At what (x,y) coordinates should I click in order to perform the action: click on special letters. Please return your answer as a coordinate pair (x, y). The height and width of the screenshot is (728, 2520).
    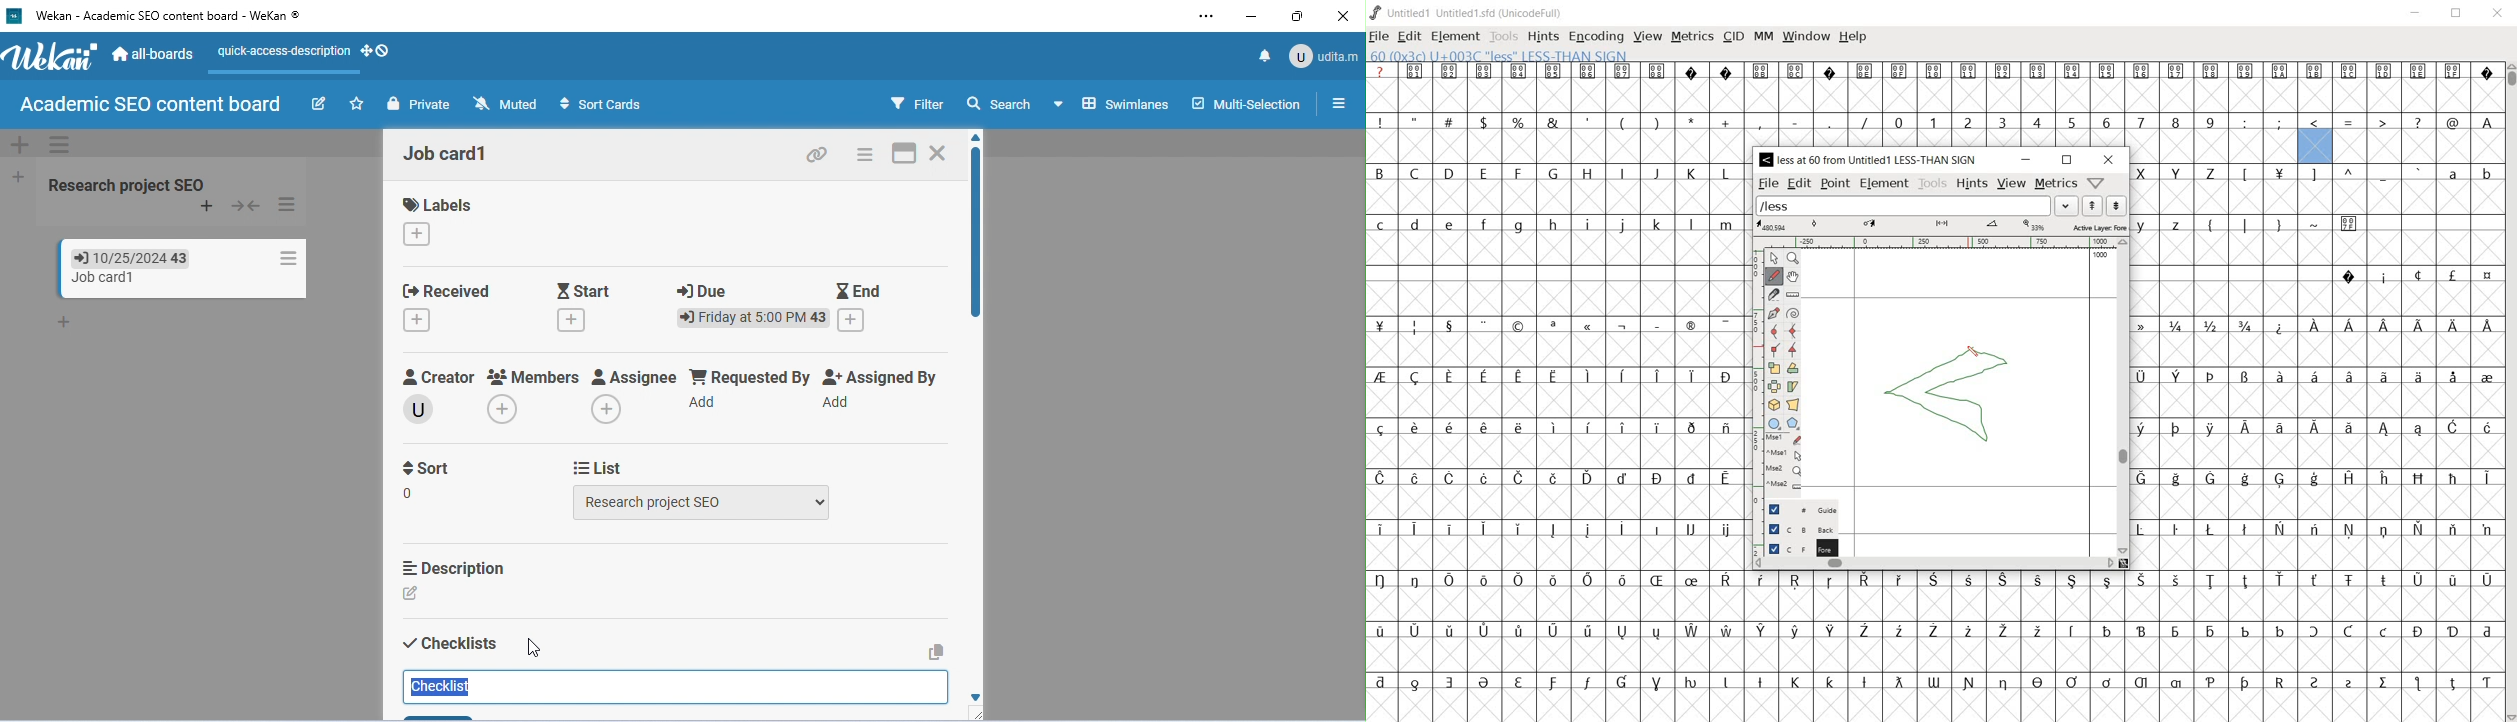
    Looking at the image, I should click on (2317, 427).